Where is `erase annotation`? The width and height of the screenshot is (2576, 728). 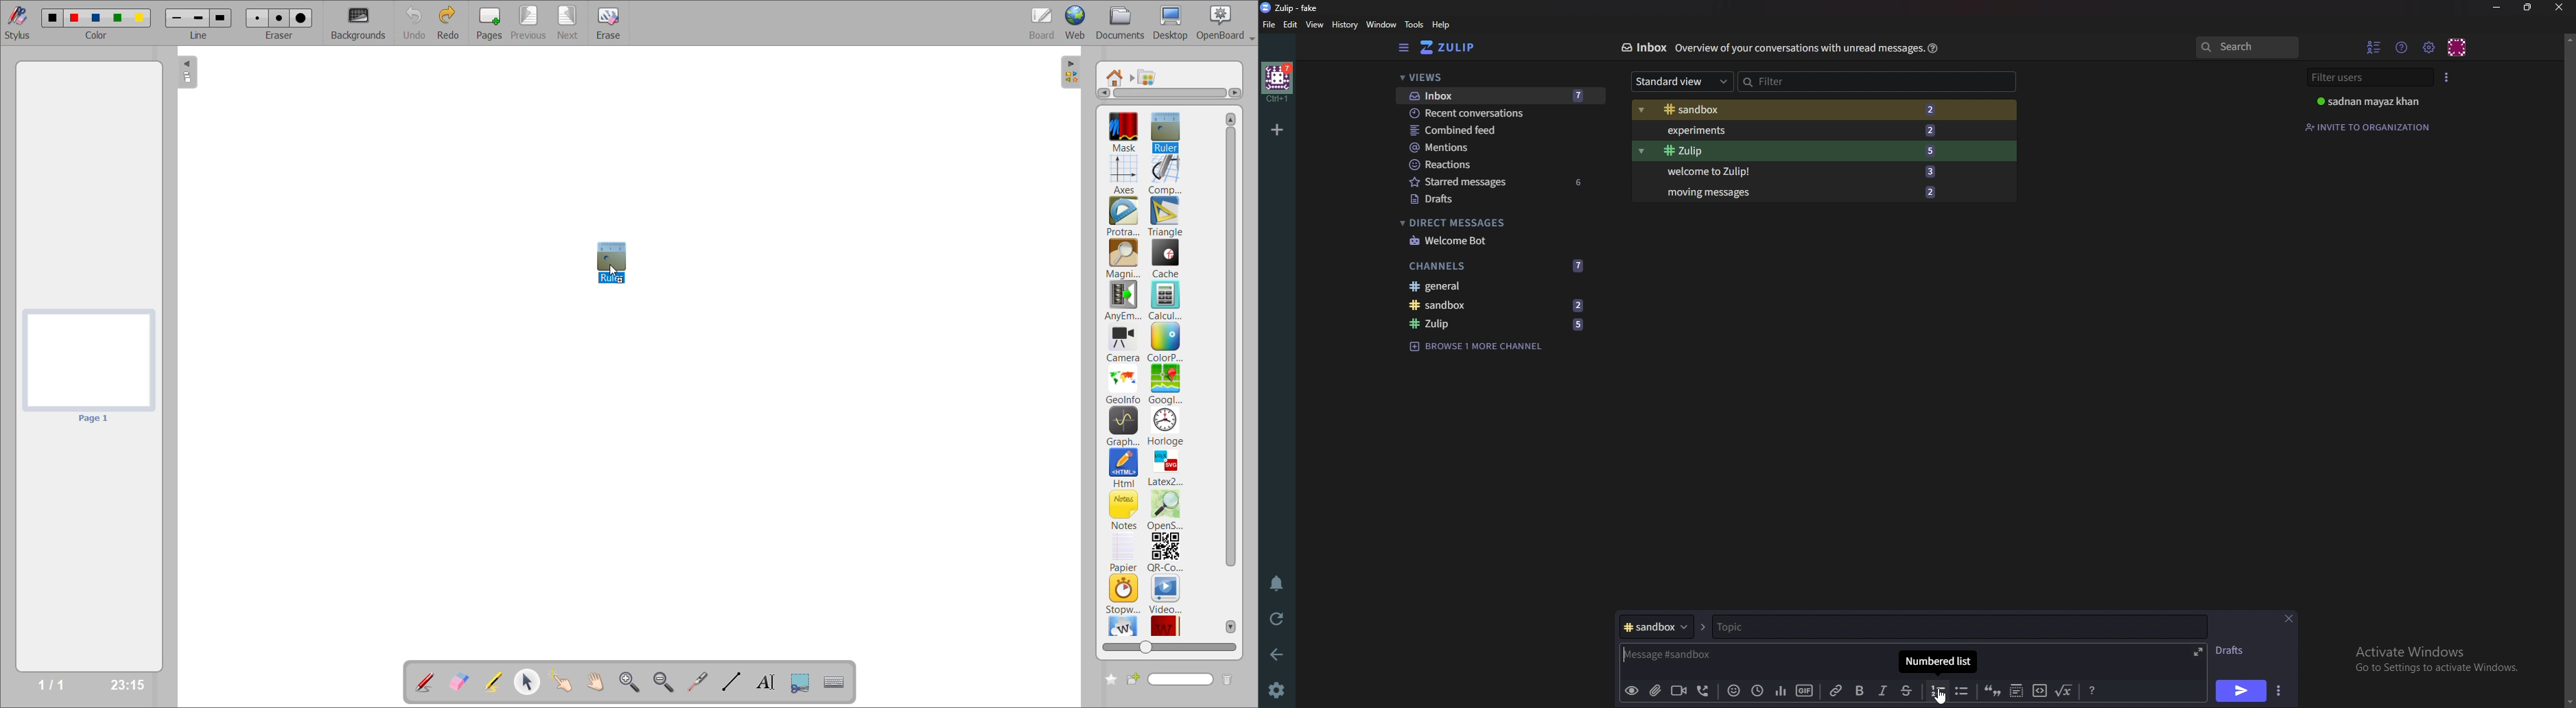 erase annotation is located at coordinates (461, 682).